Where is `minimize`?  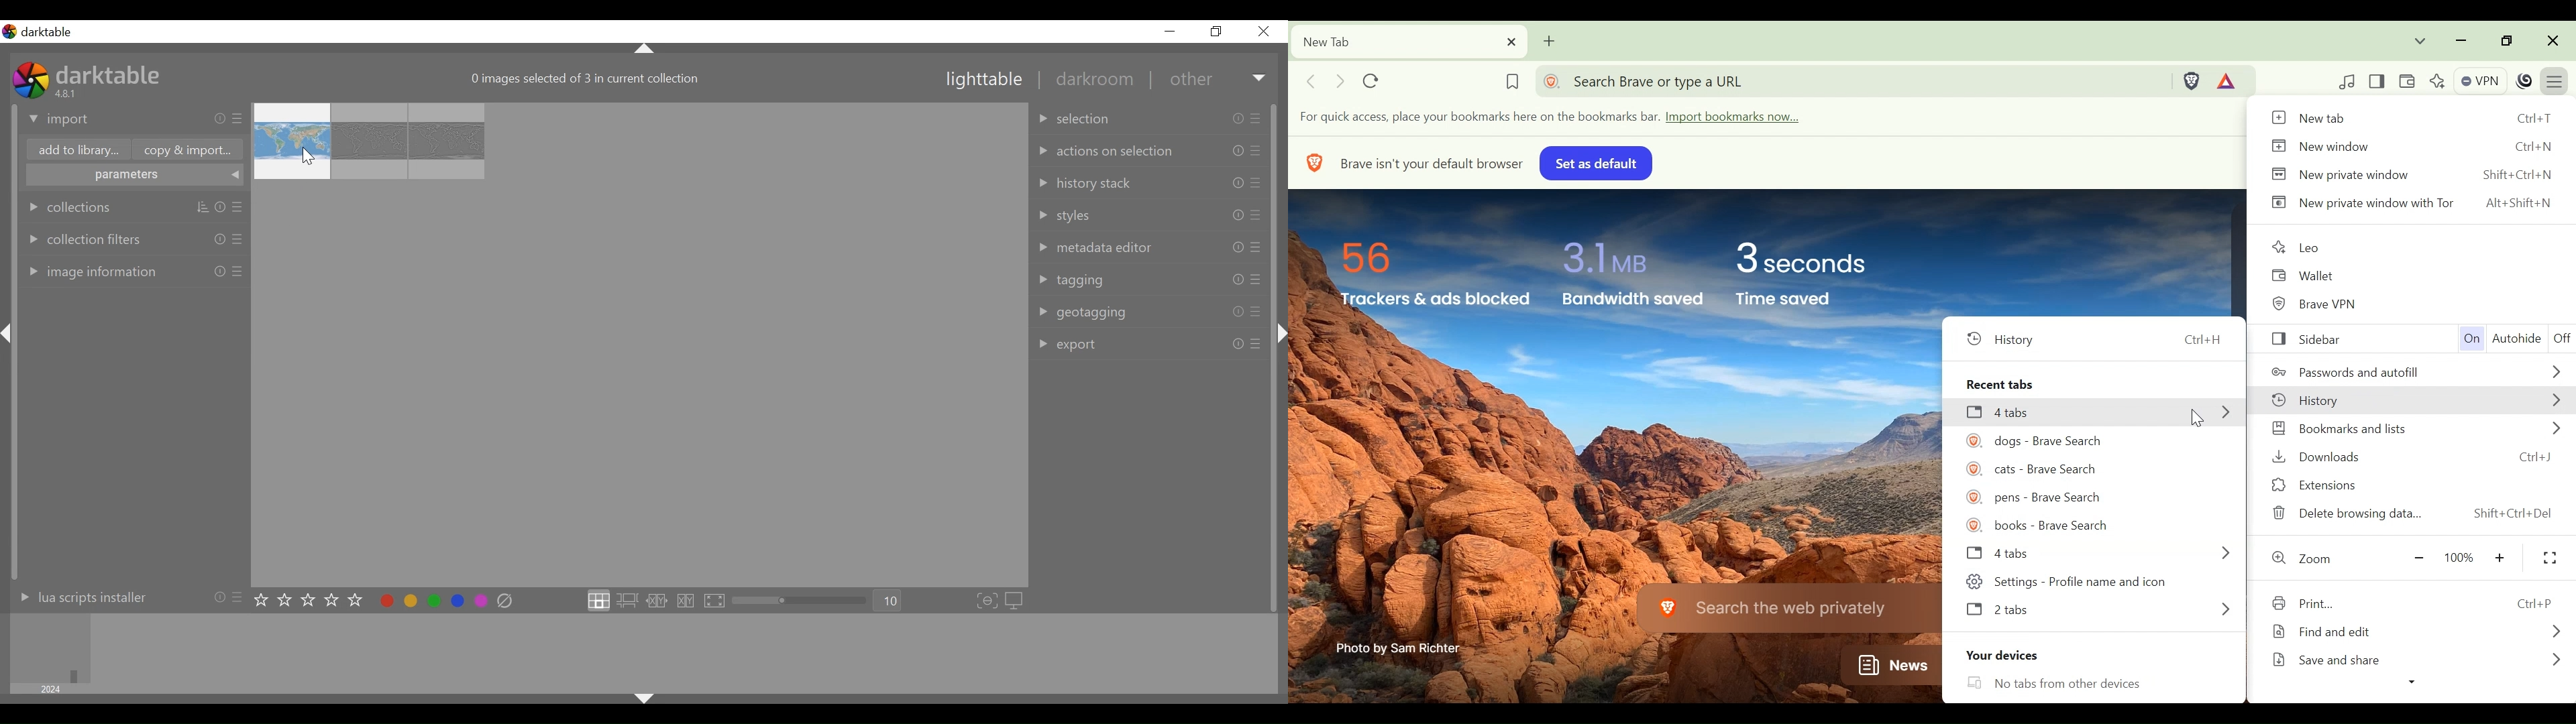
minimize is located at coordinates (2461, 40).